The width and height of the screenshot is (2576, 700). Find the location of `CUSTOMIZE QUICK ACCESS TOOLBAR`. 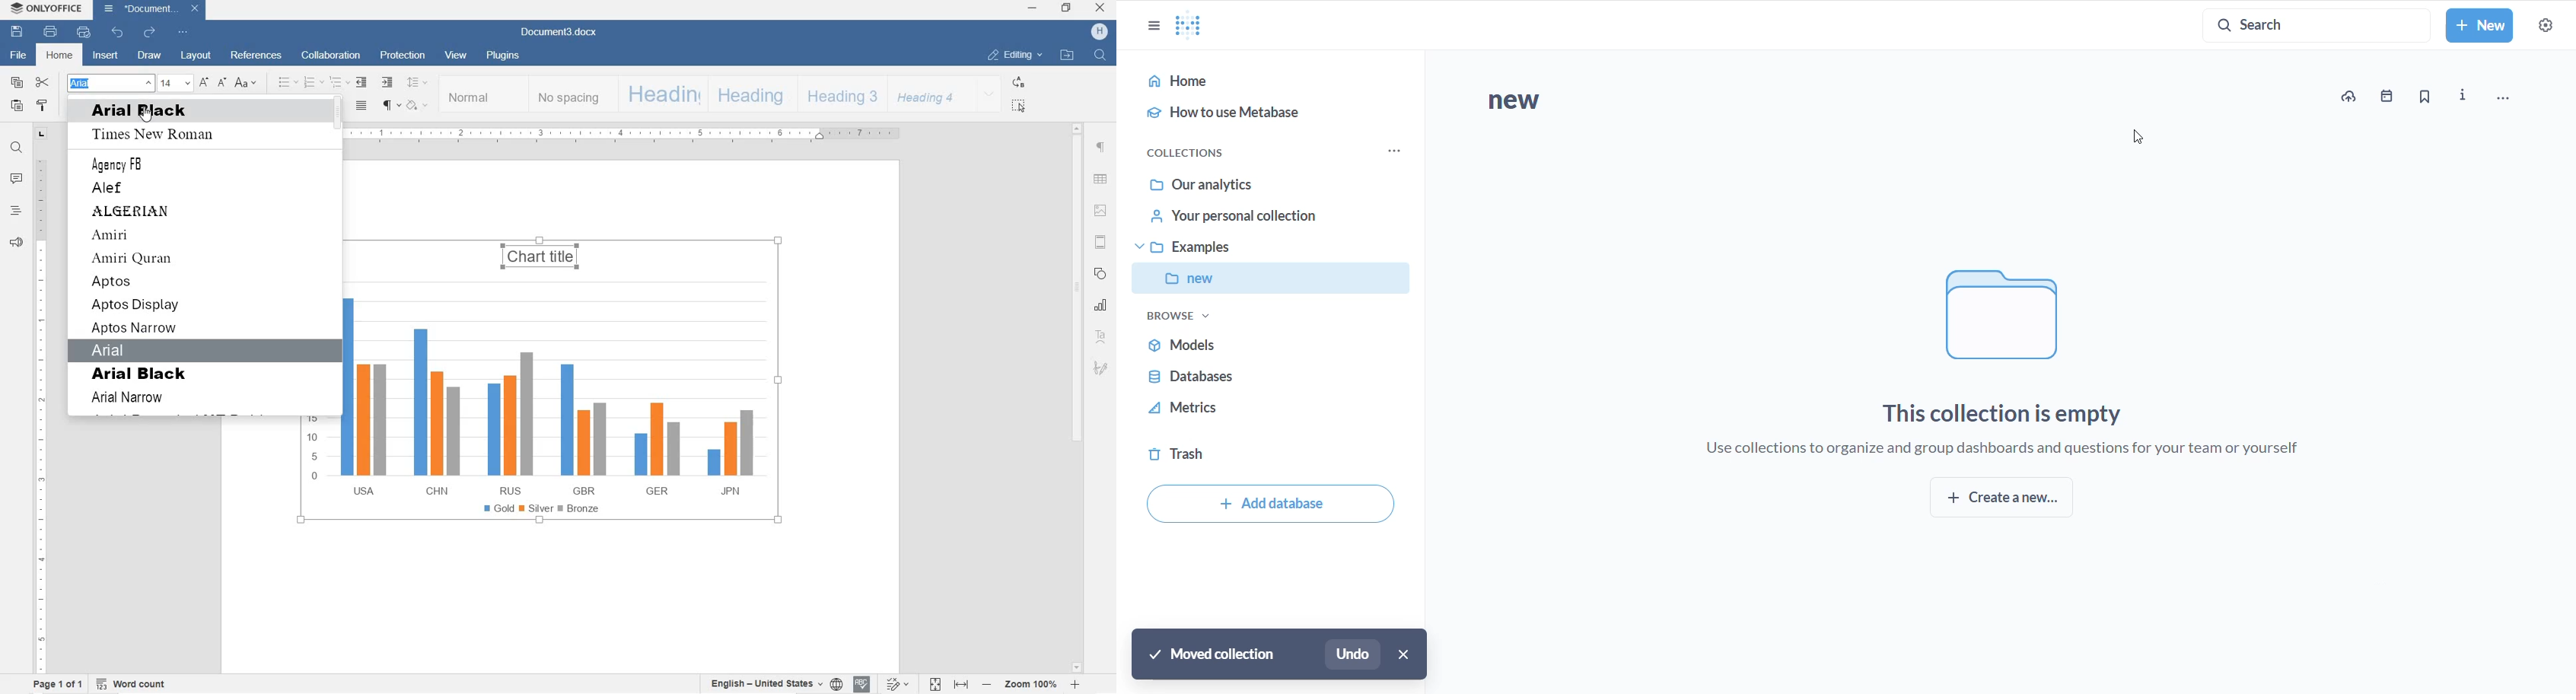

CUSTOMIZE QUICK ACCESS TOOLBAR is located at coordinates (181, 32).